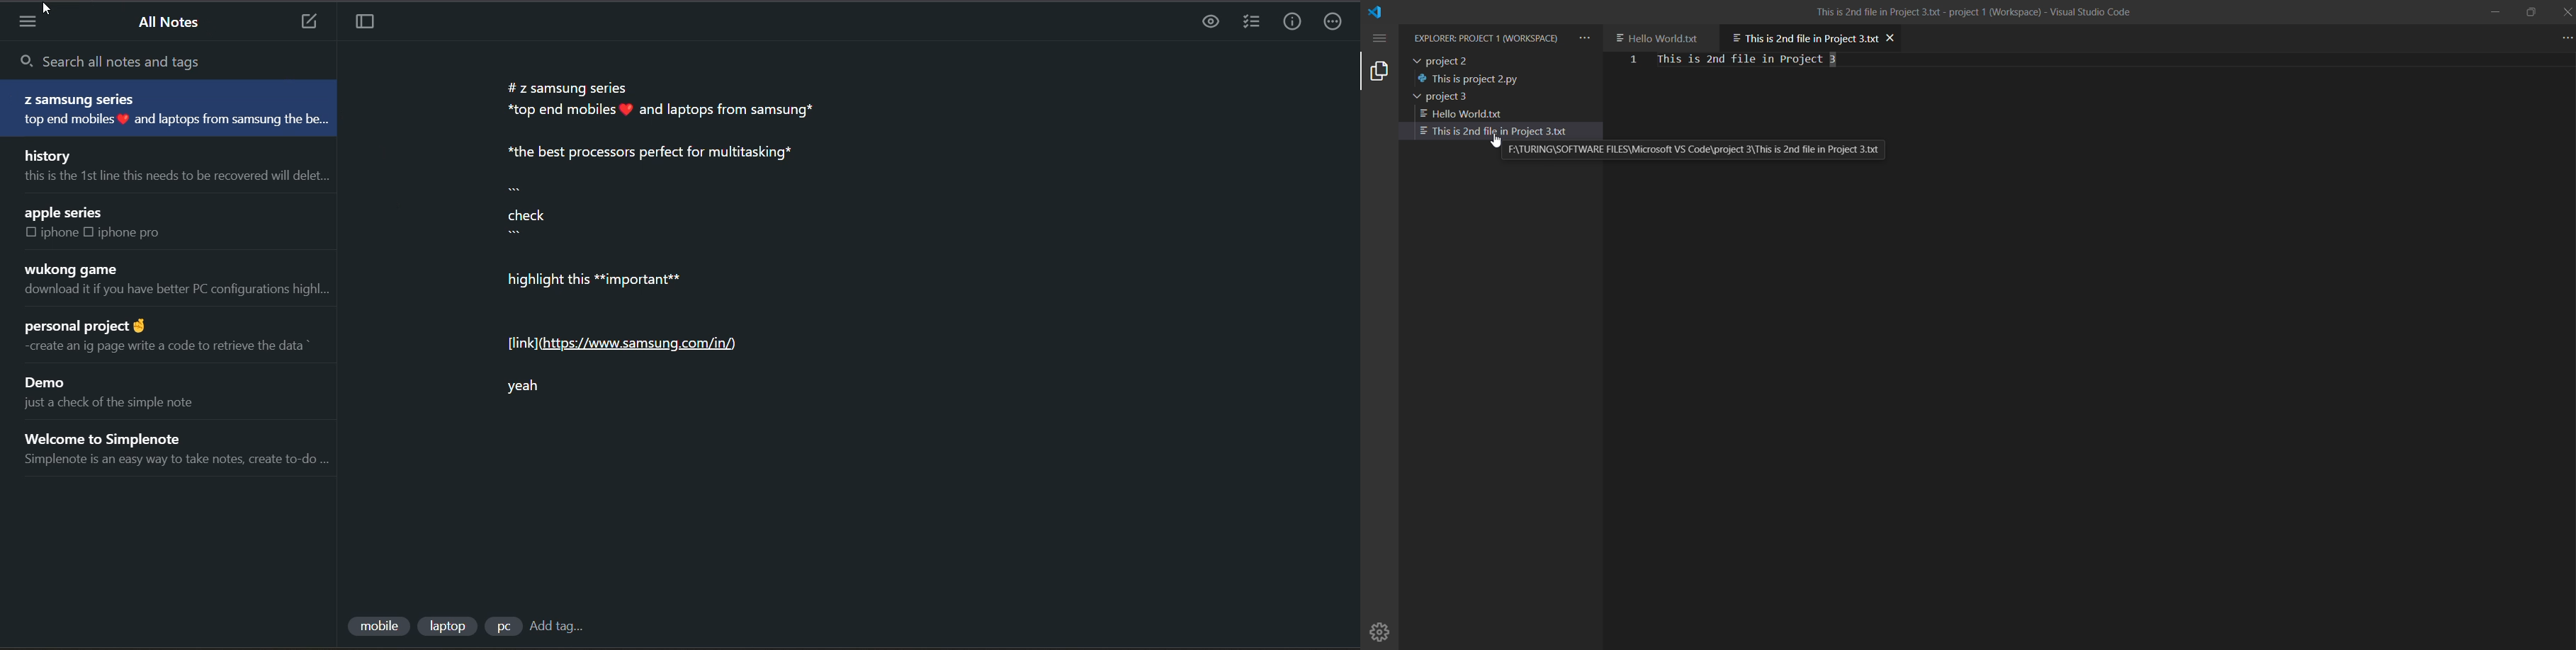 The image size is (2576, 672). Describe the element at coordinates (665, 236) in the screenshot. I see `# z samsung series

*top end mobiles # and laptops from samsung*
*the best processors perfect for multitasking*
check

highlight this **important**

[link] (https://www.samsung.com/in/)

yeah` at that location.